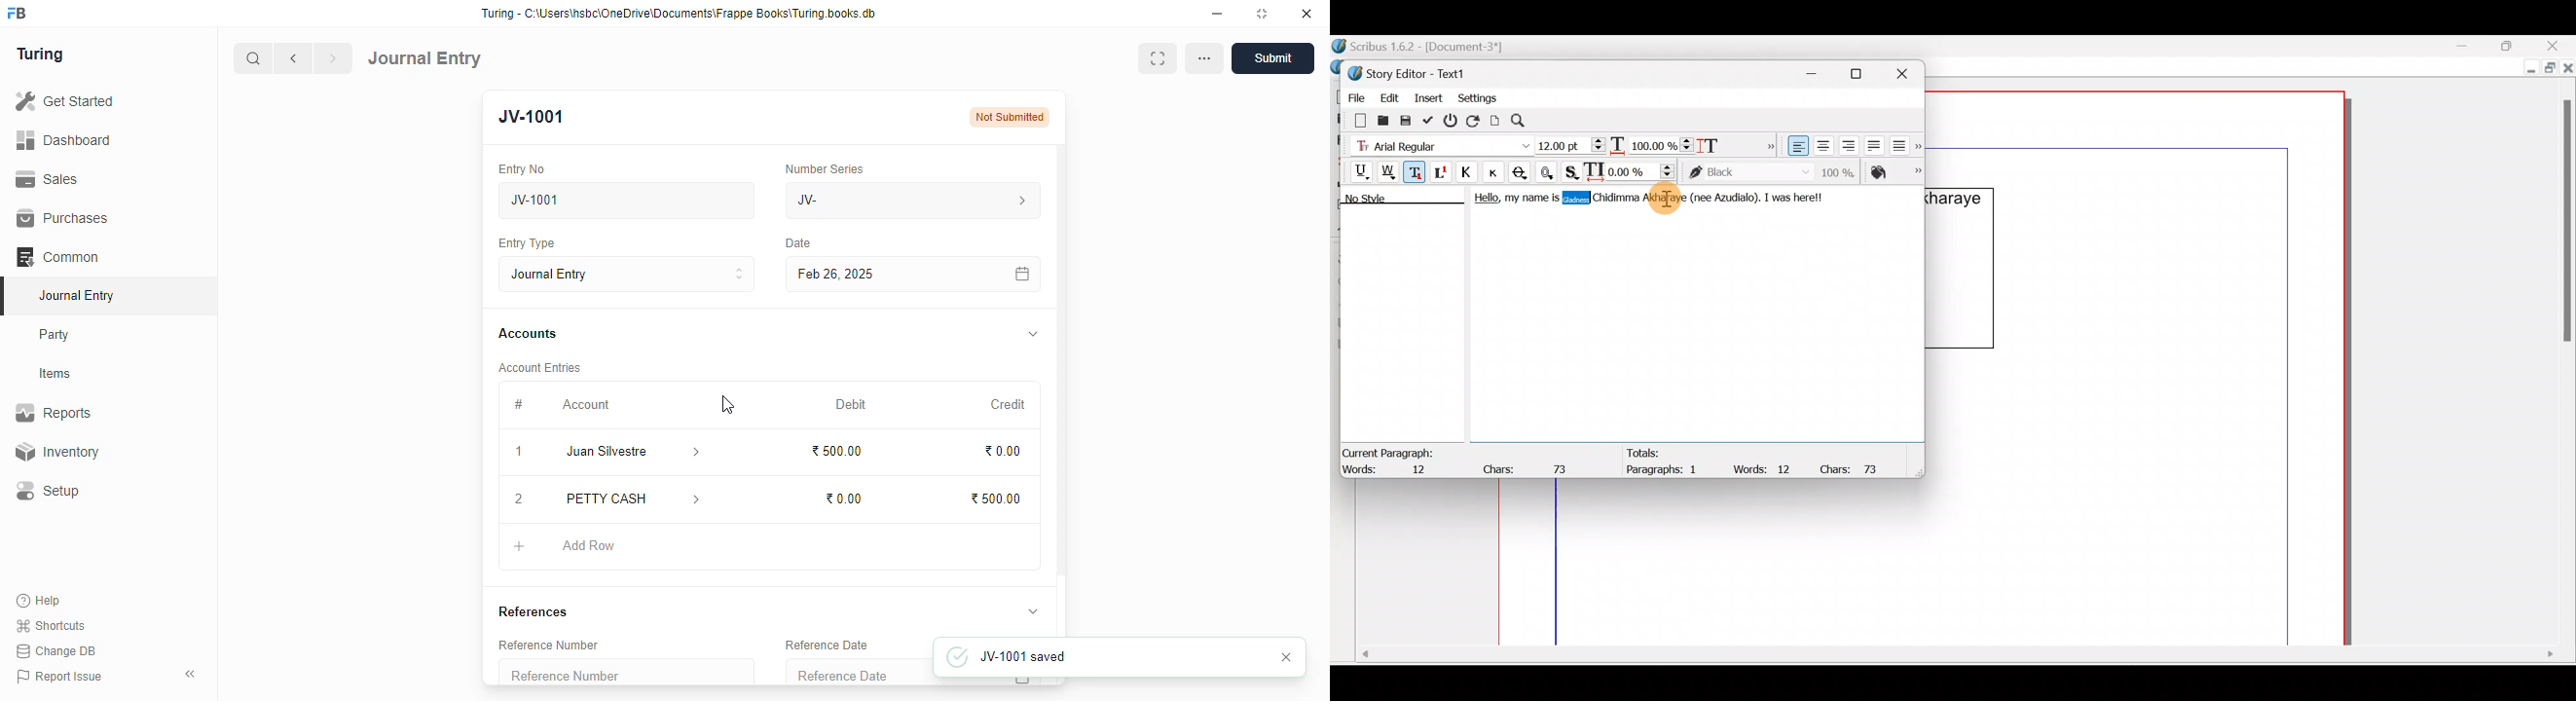 This screenshot has height=728, width=2576. What do you see at coordinates (628, 202) in the screenshot?
I see `new journal entry 05` at bounding box center [628, 202].